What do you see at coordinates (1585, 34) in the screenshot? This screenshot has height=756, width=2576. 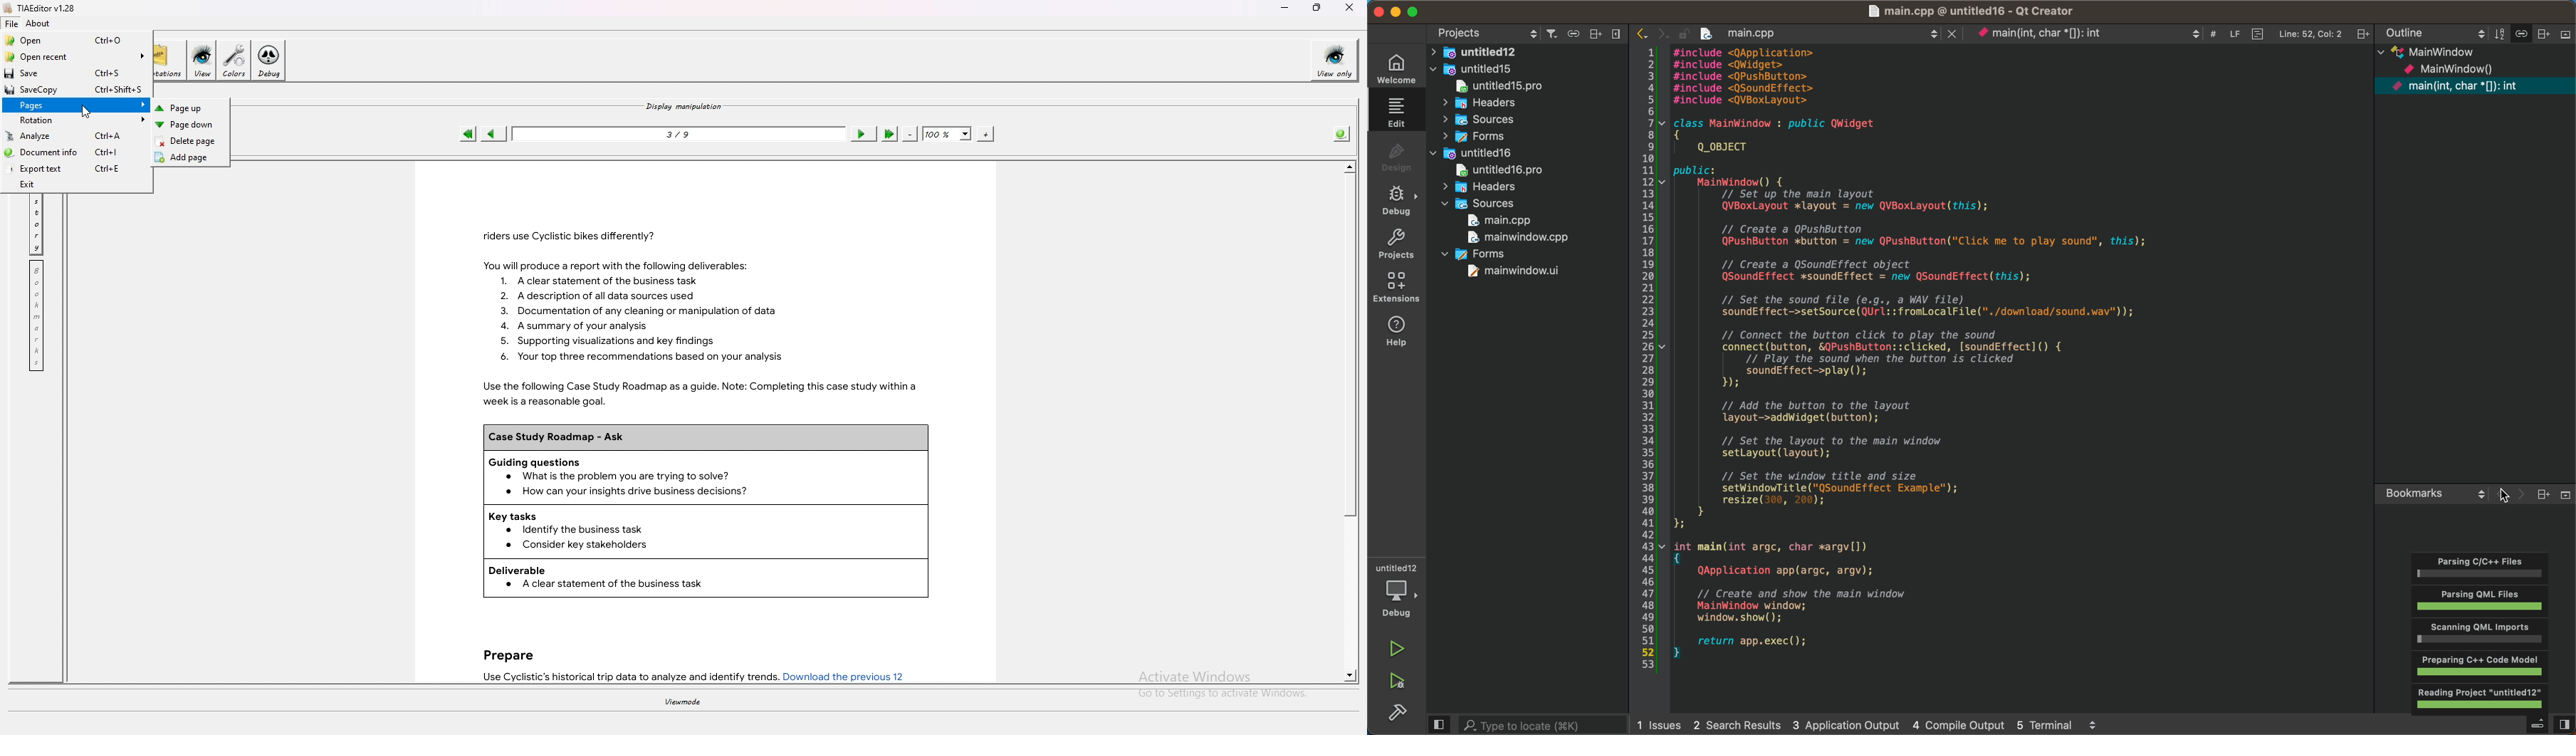 I see `filter` at bounding box center [1585, 34].